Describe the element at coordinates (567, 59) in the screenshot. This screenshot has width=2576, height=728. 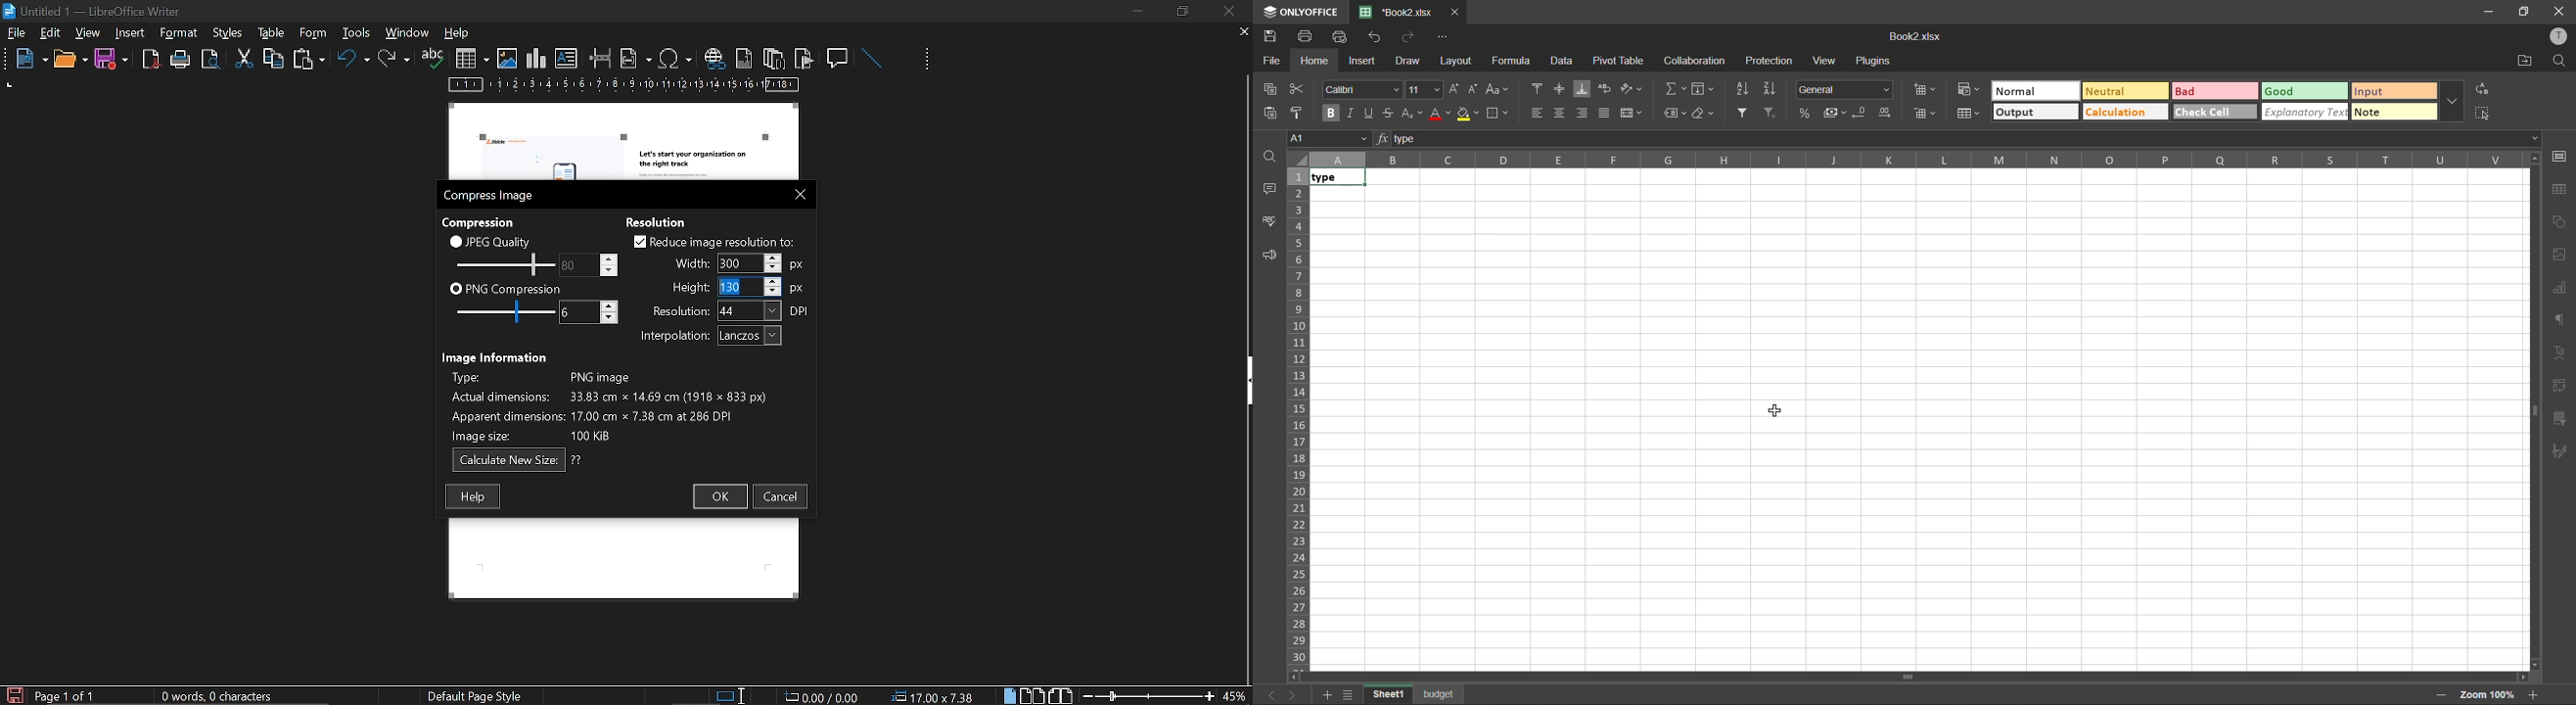
I see `insert text` at that location.